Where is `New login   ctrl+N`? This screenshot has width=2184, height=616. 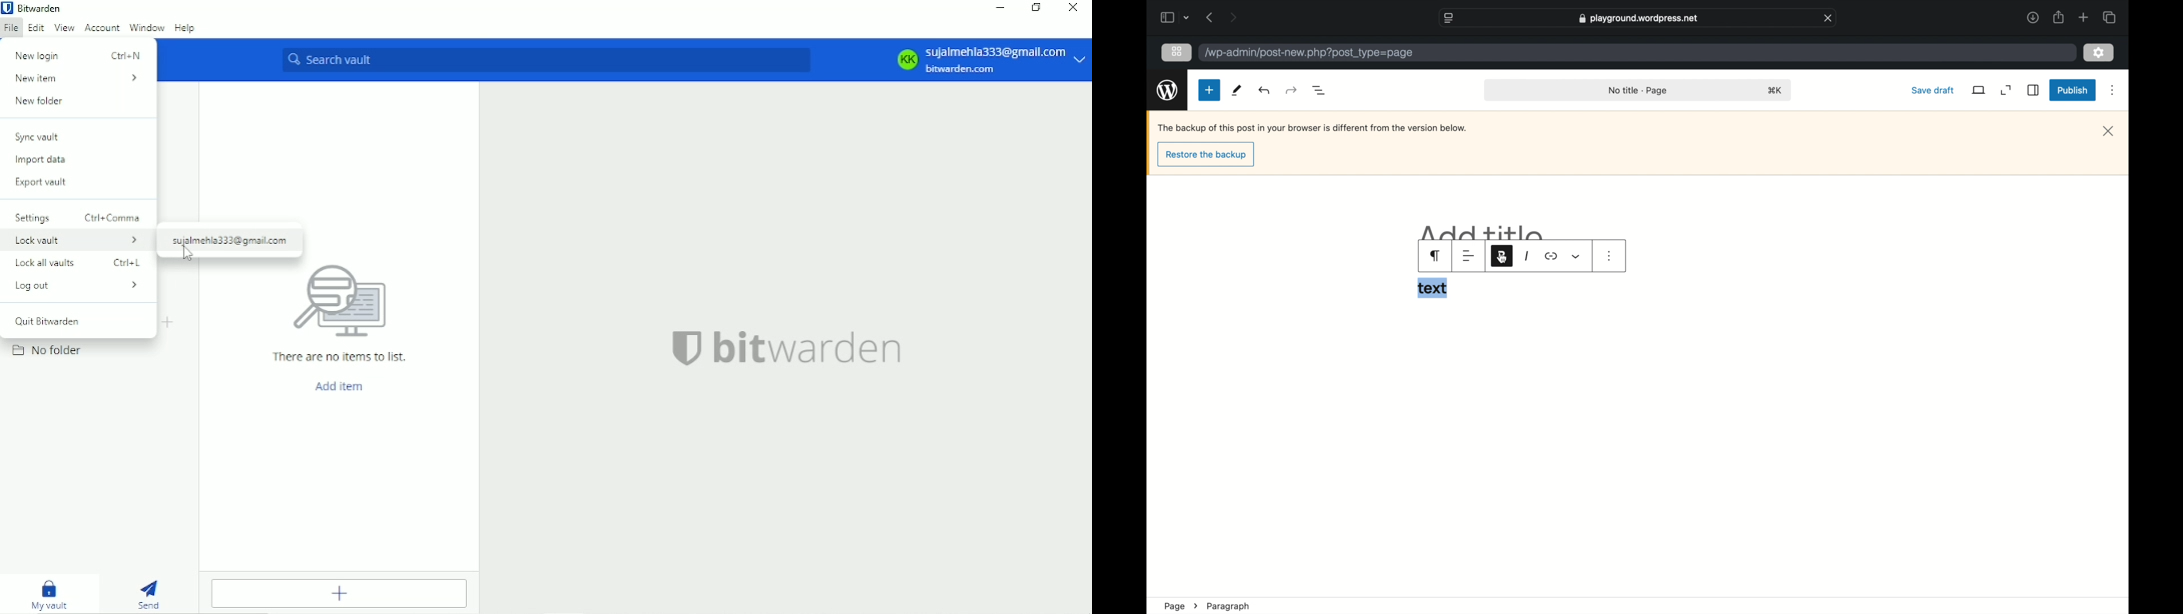 New login   ctrl+N is located at coordinates (80, 54).